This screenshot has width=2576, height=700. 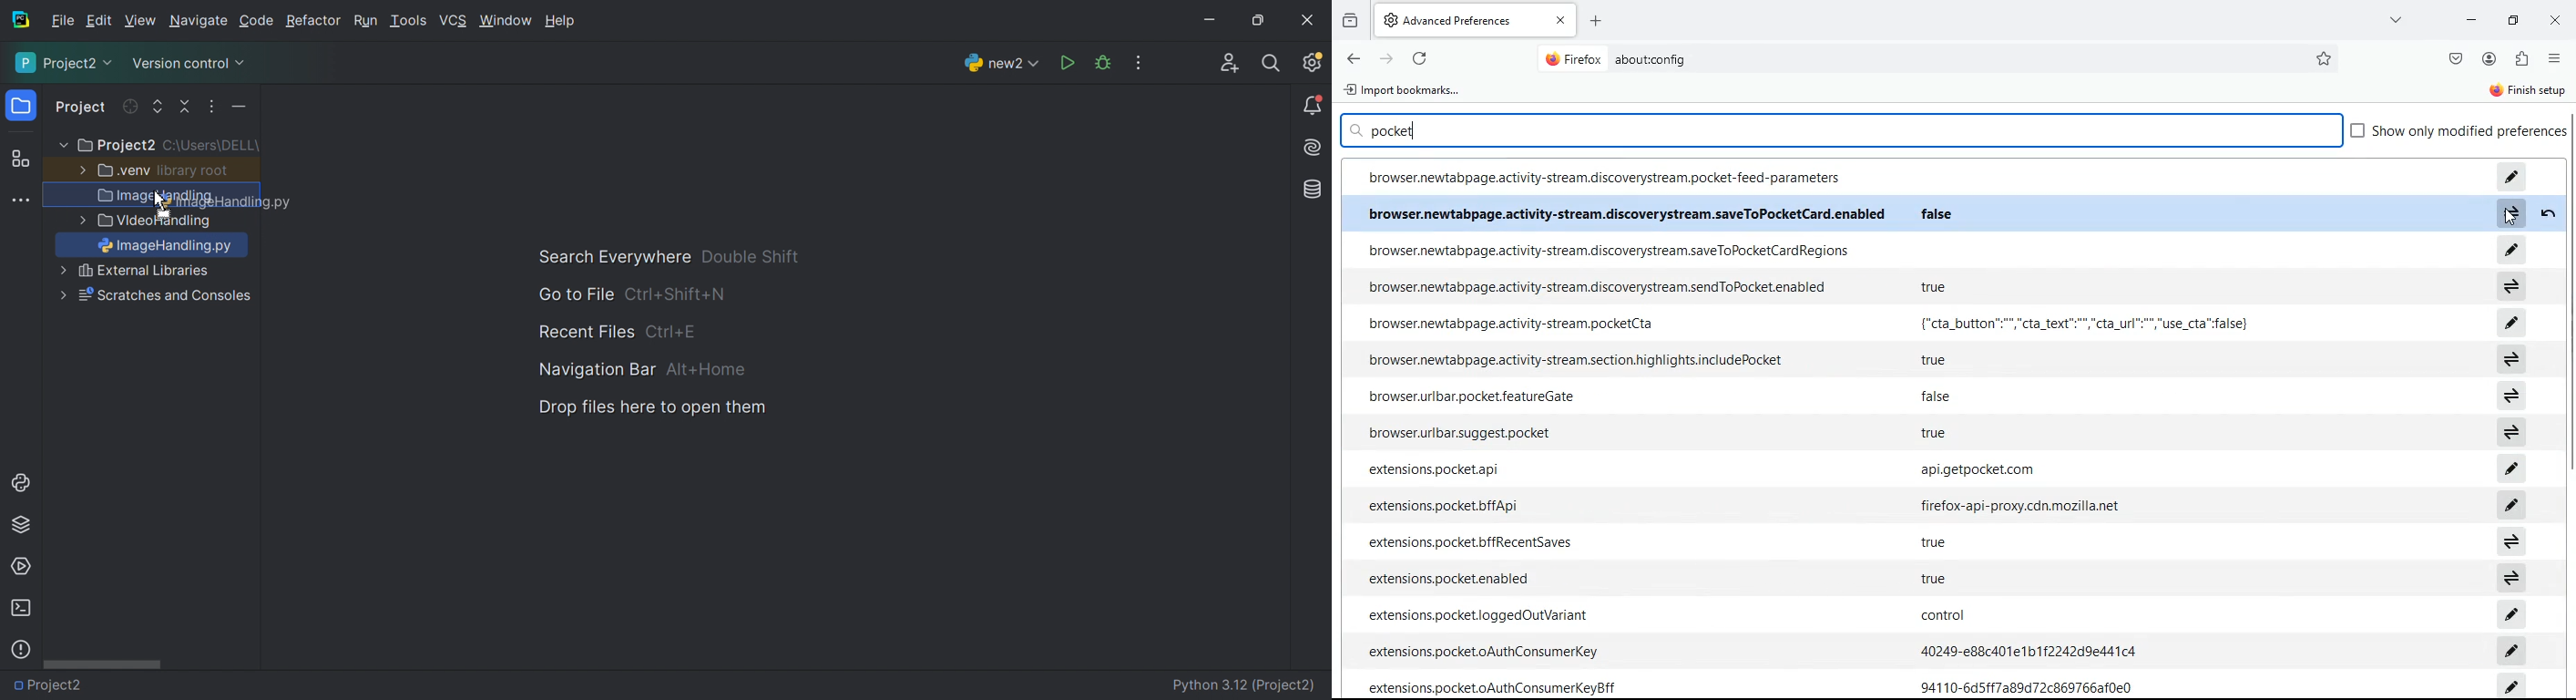 What do you see at coordinates (1484, 651) in the screenshot?
I see `‘extensions.pocket.oAuthConsumerKey` at bounding box center [1484, 651].